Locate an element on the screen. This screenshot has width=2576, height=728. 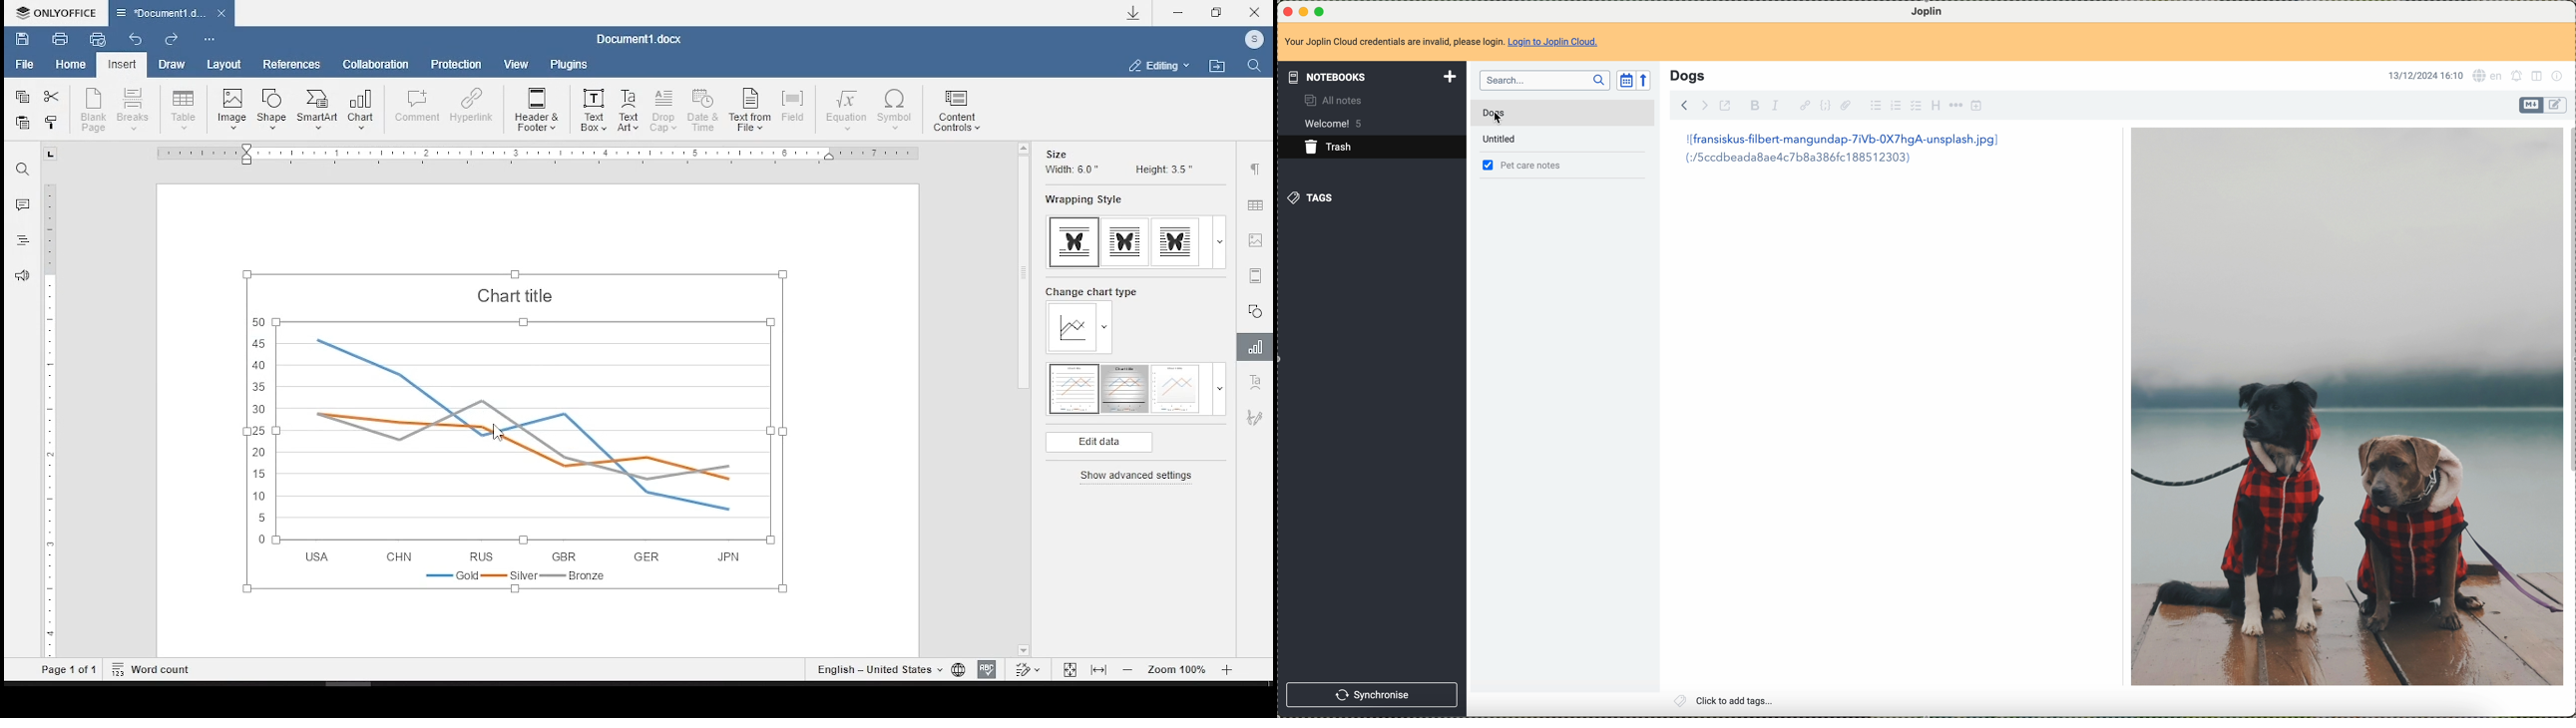
synchronise is located at coordinates (1372, 696).